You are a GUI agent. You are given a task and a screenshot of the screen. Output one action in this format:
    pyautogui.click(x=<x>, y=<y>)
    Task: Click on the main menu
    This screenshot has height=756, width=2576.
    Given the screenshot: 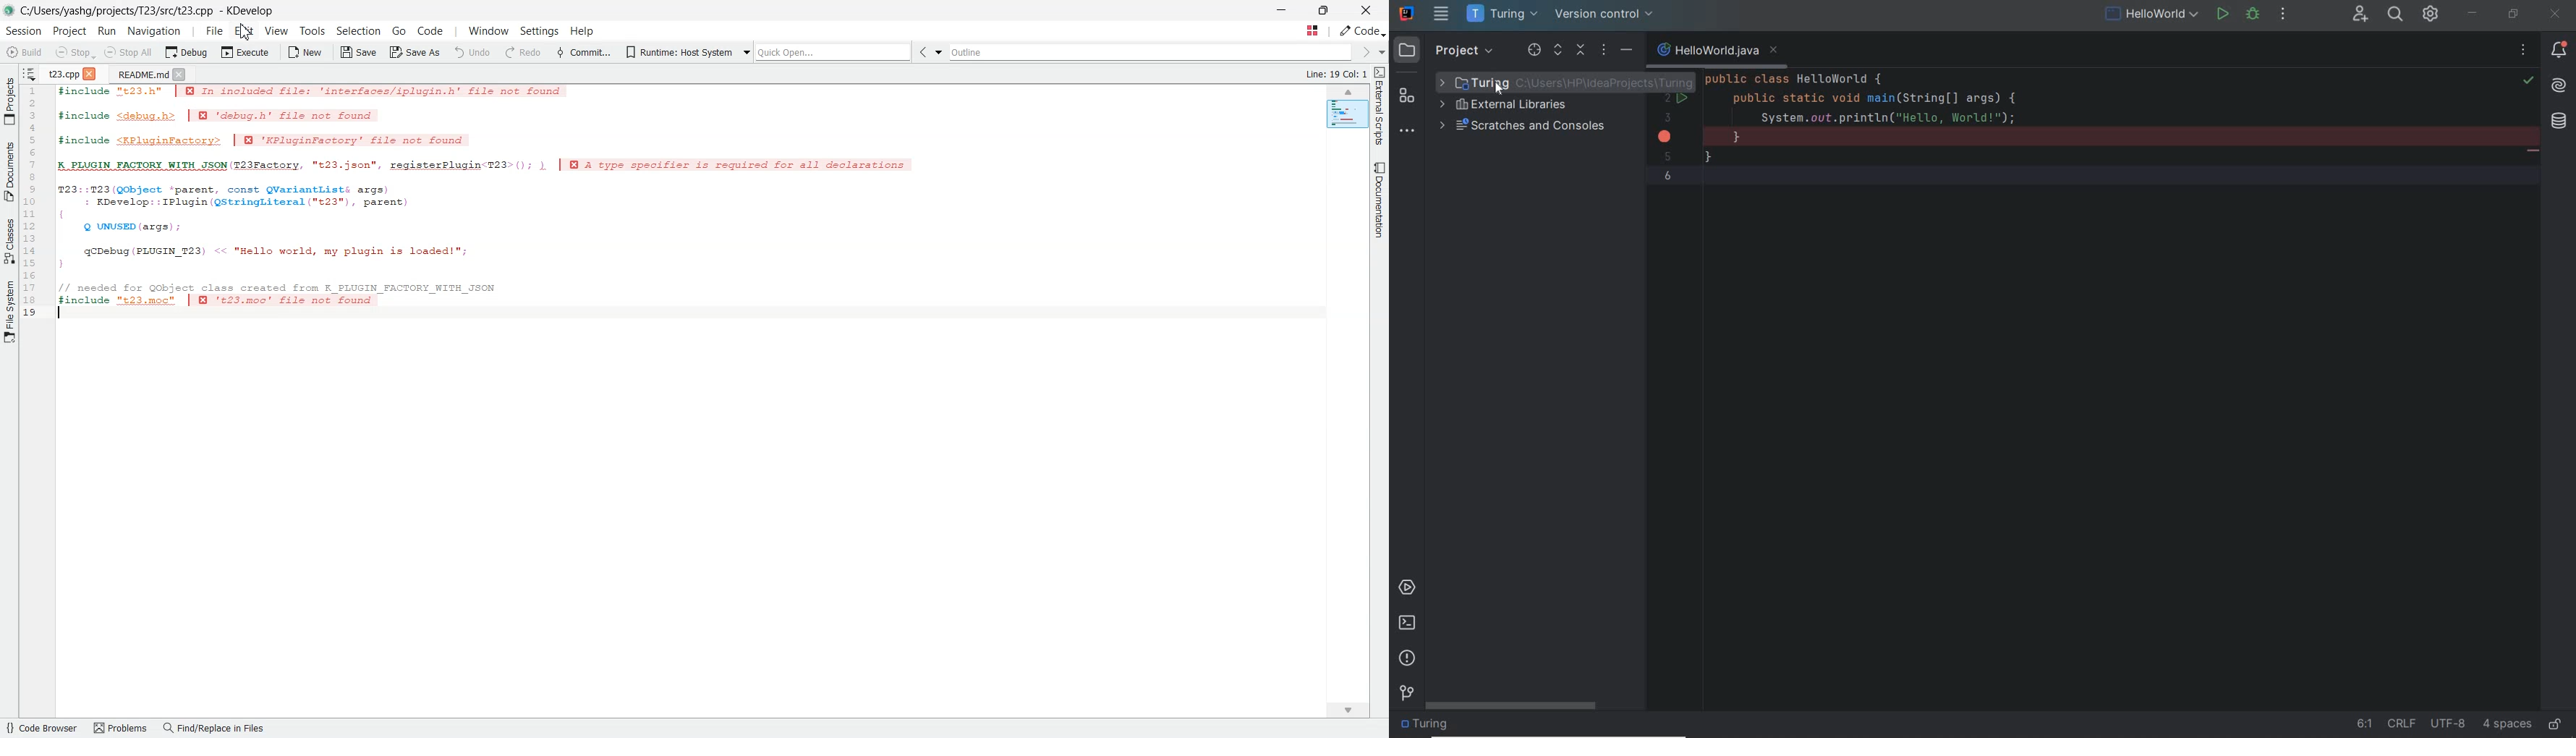 What is the action you would take?
    pyautogui.click(x=1441, y=15)
    